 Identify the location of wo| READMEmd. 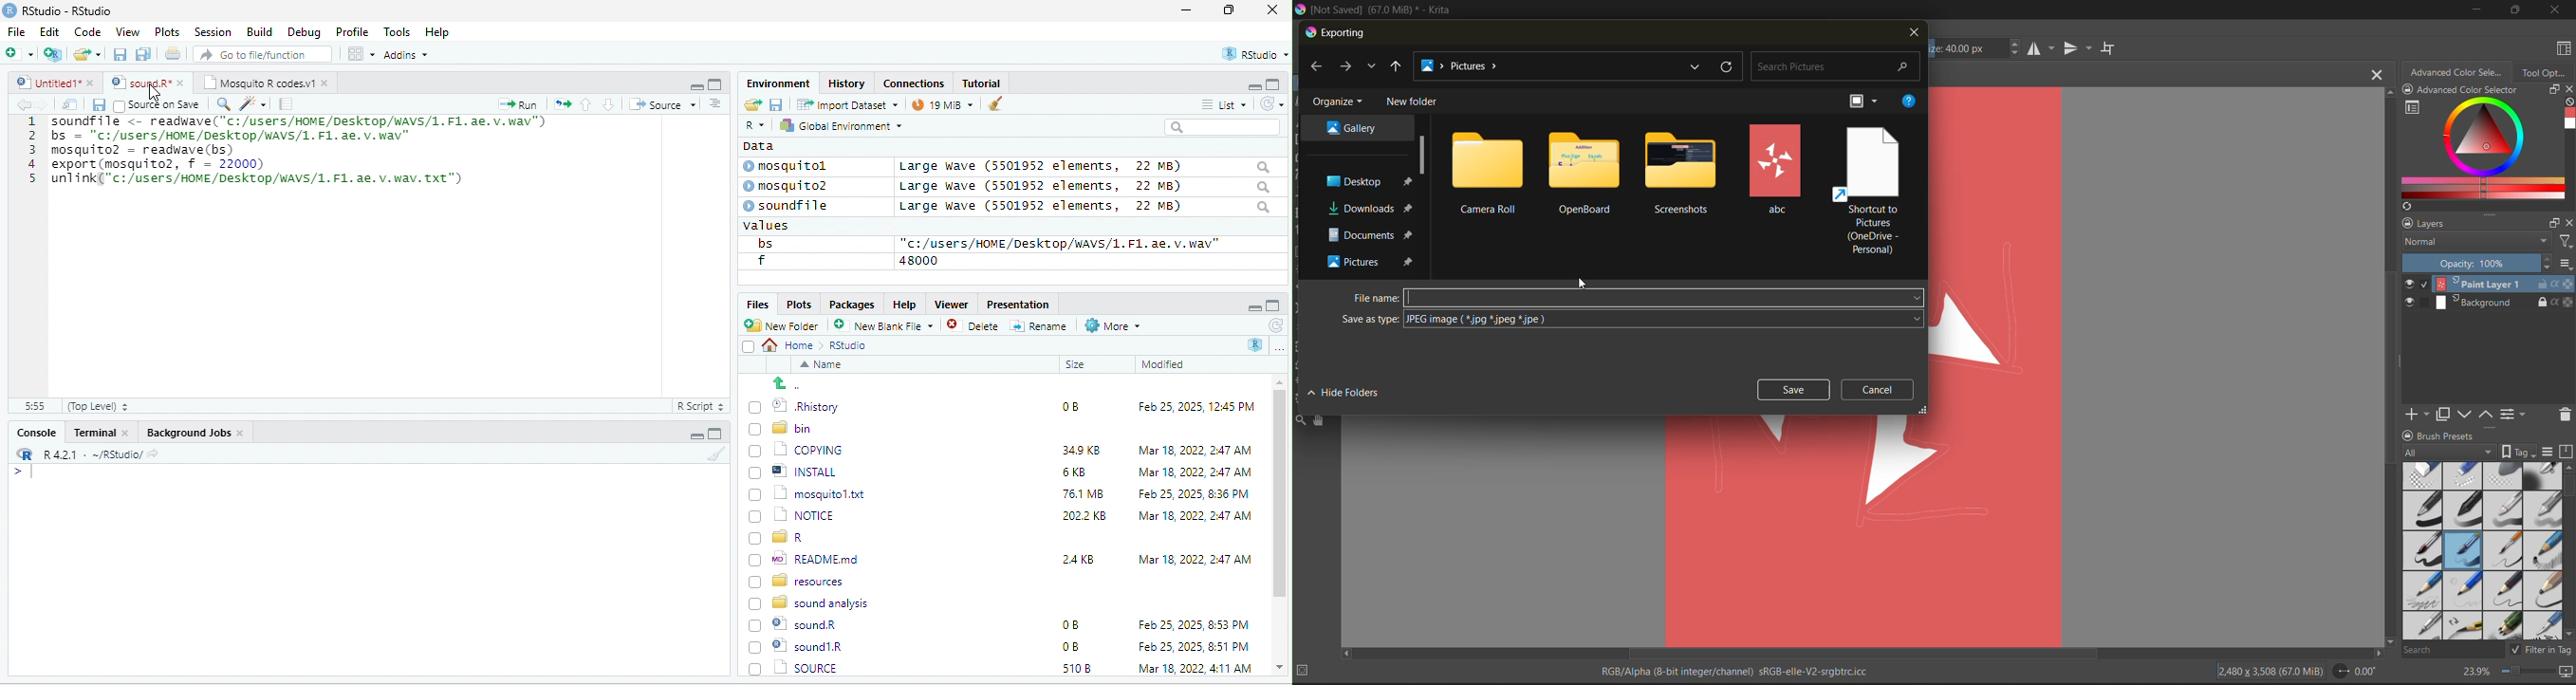
(808, 558).